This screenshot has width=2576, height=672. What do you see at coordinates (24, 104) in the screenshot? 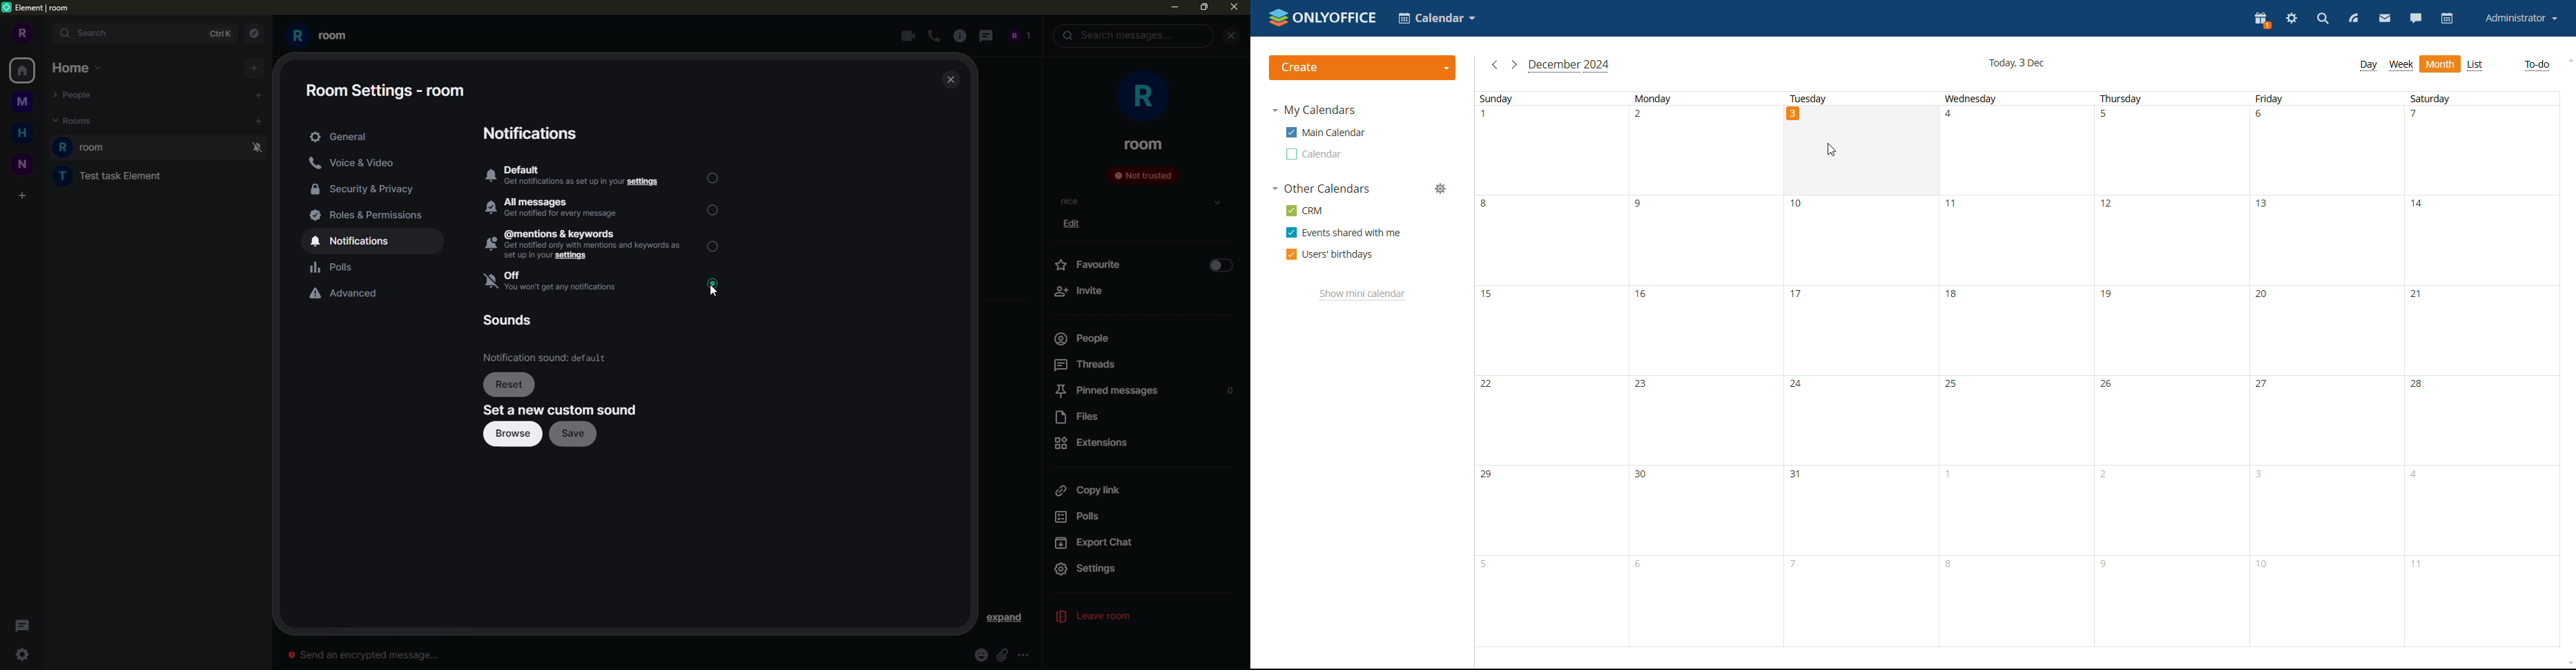
I see `M` at bounding box center [24, 104].